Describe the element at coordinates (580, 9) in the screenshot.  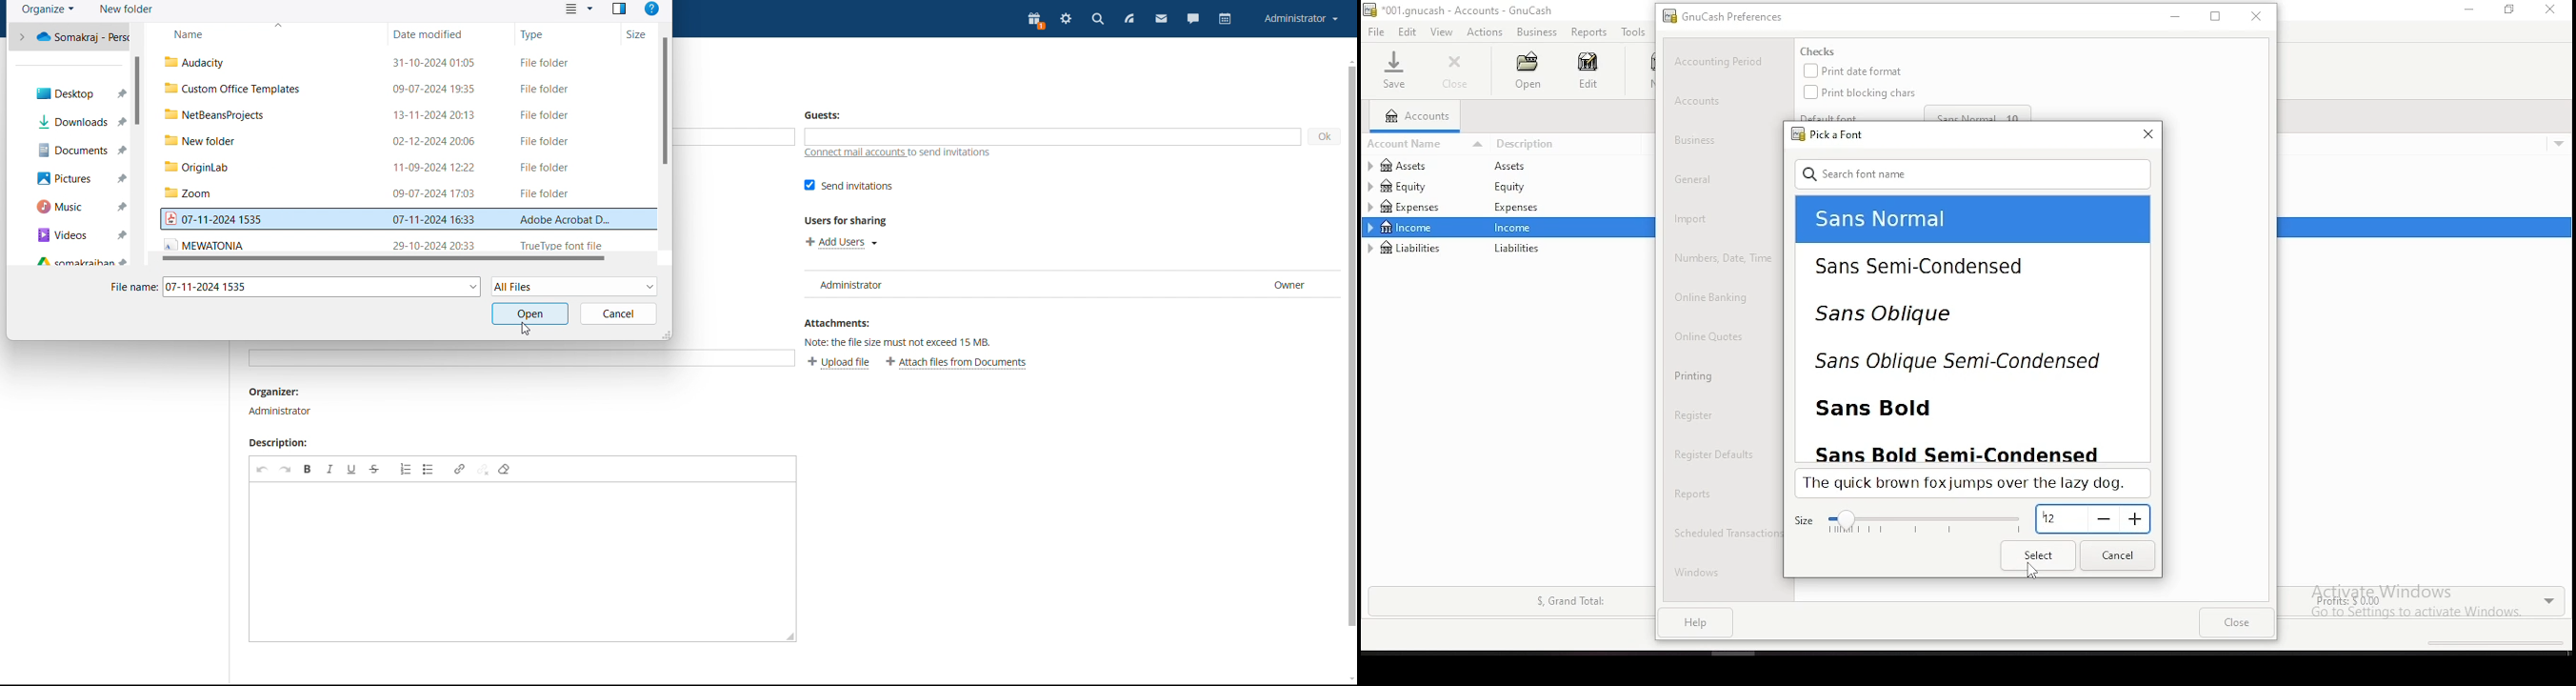
I see `view` at that location.